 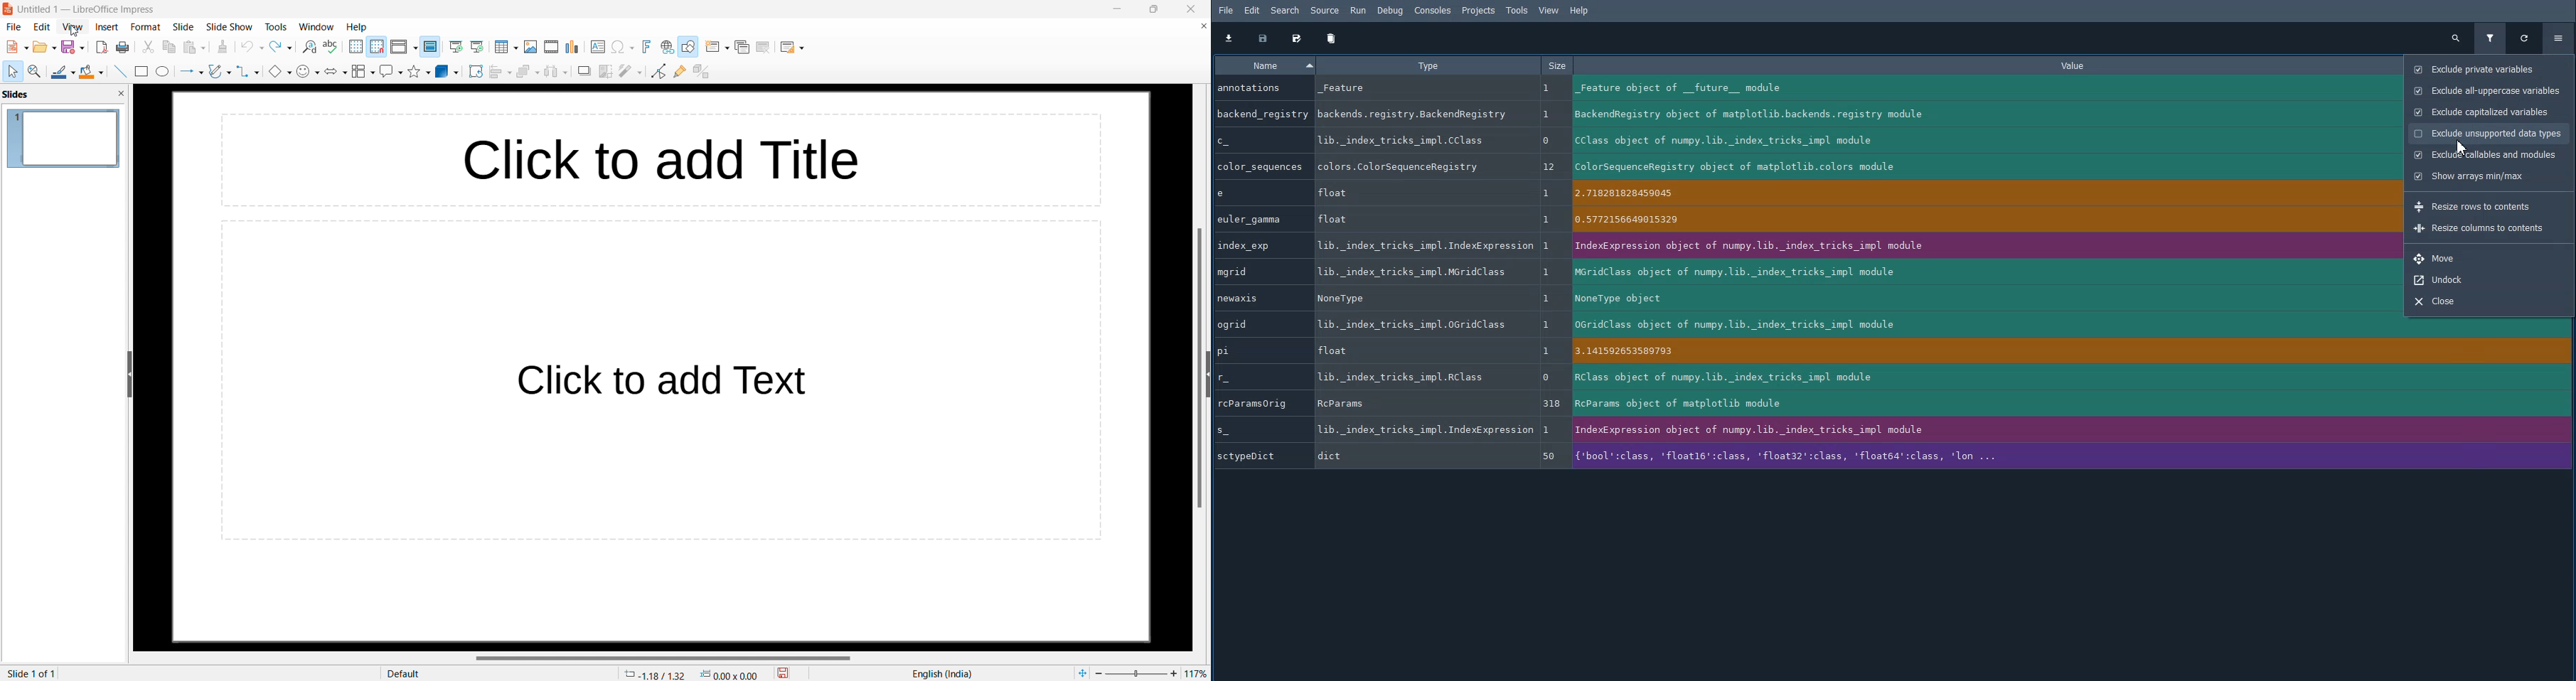 What do you see at coordinates (18, 47) in the screenshot?
I see `new` at bounding box center [18, 47].